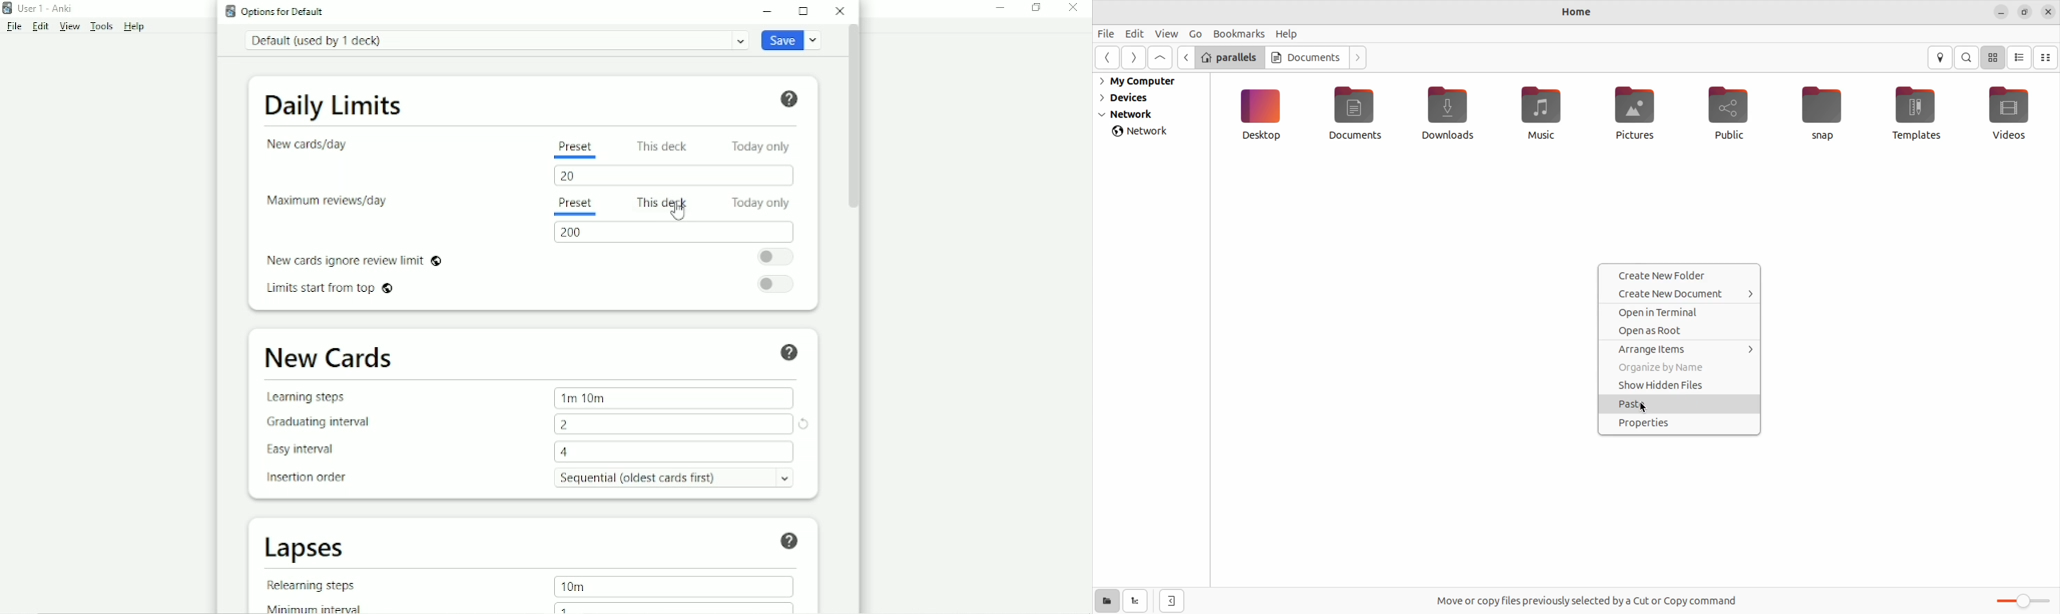 The image size is (2072, 616). What do you see at coordinates (1133, 59) in the screenshot?
I see `next ` at bounding box center [1133, 59].